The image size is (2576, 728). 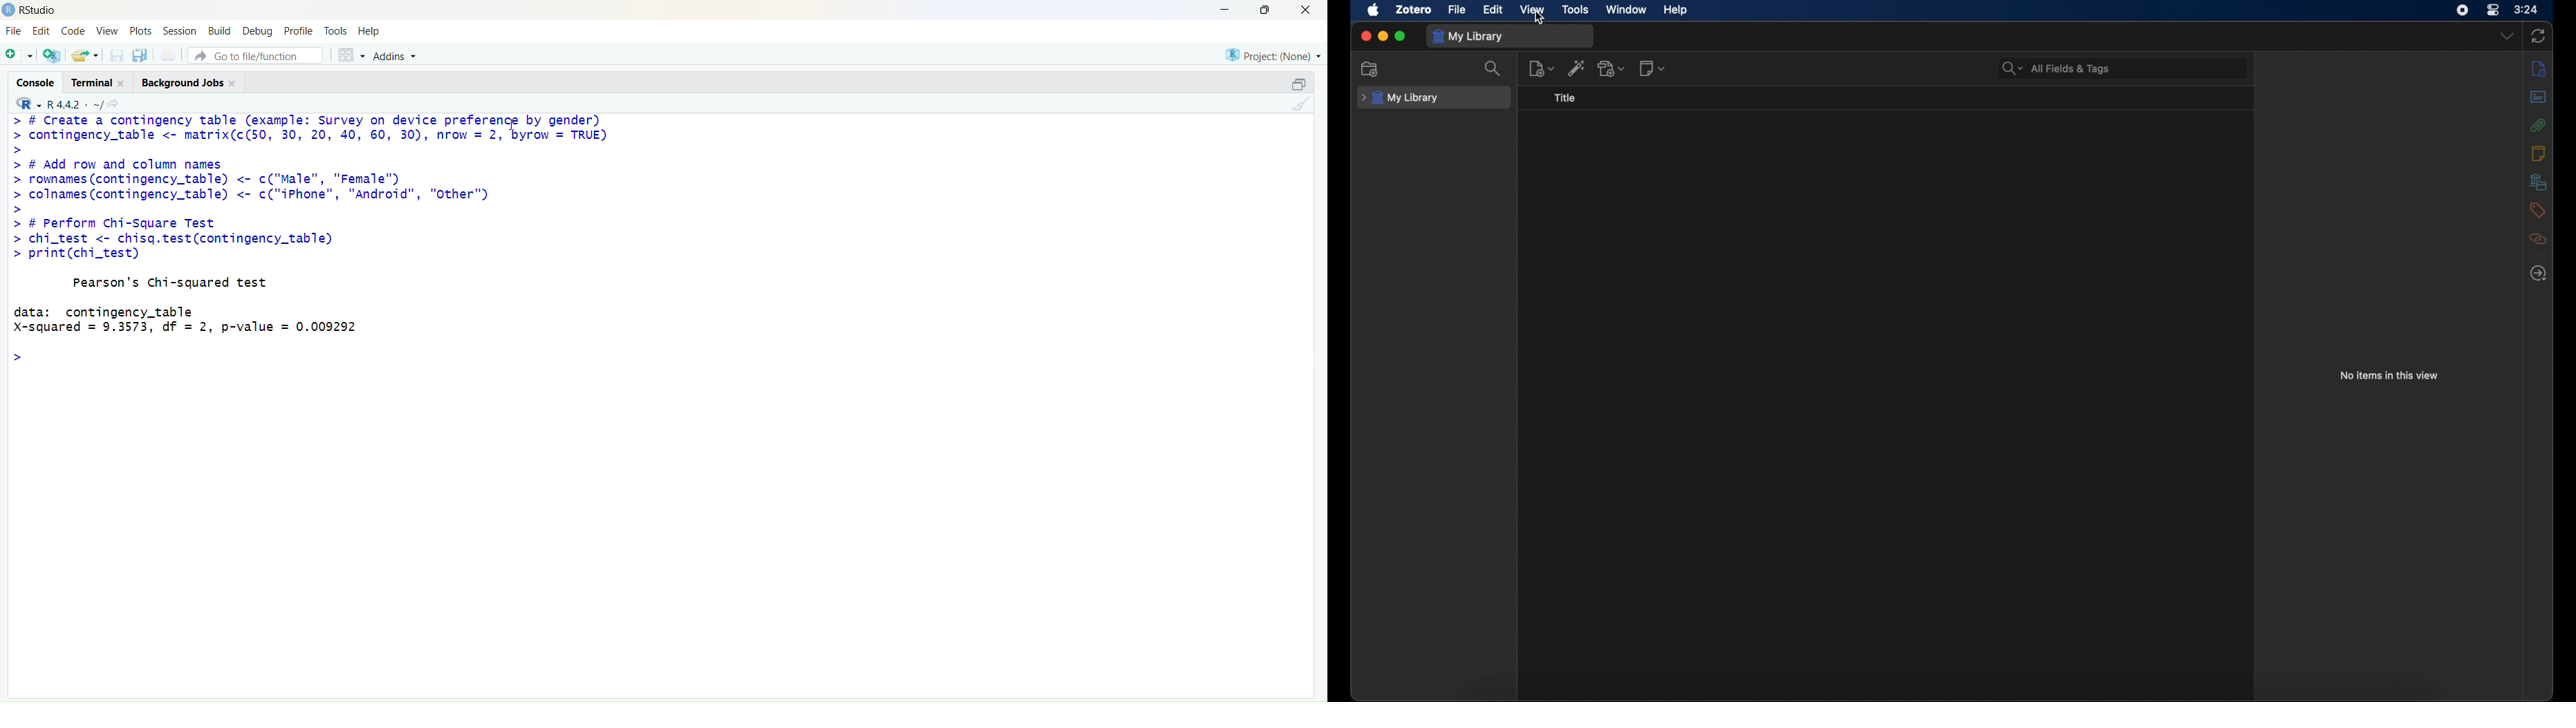 What do you see at coordinates (1627, 8) in the screenshot?
I see `window` at bounding box center [1627, 8].